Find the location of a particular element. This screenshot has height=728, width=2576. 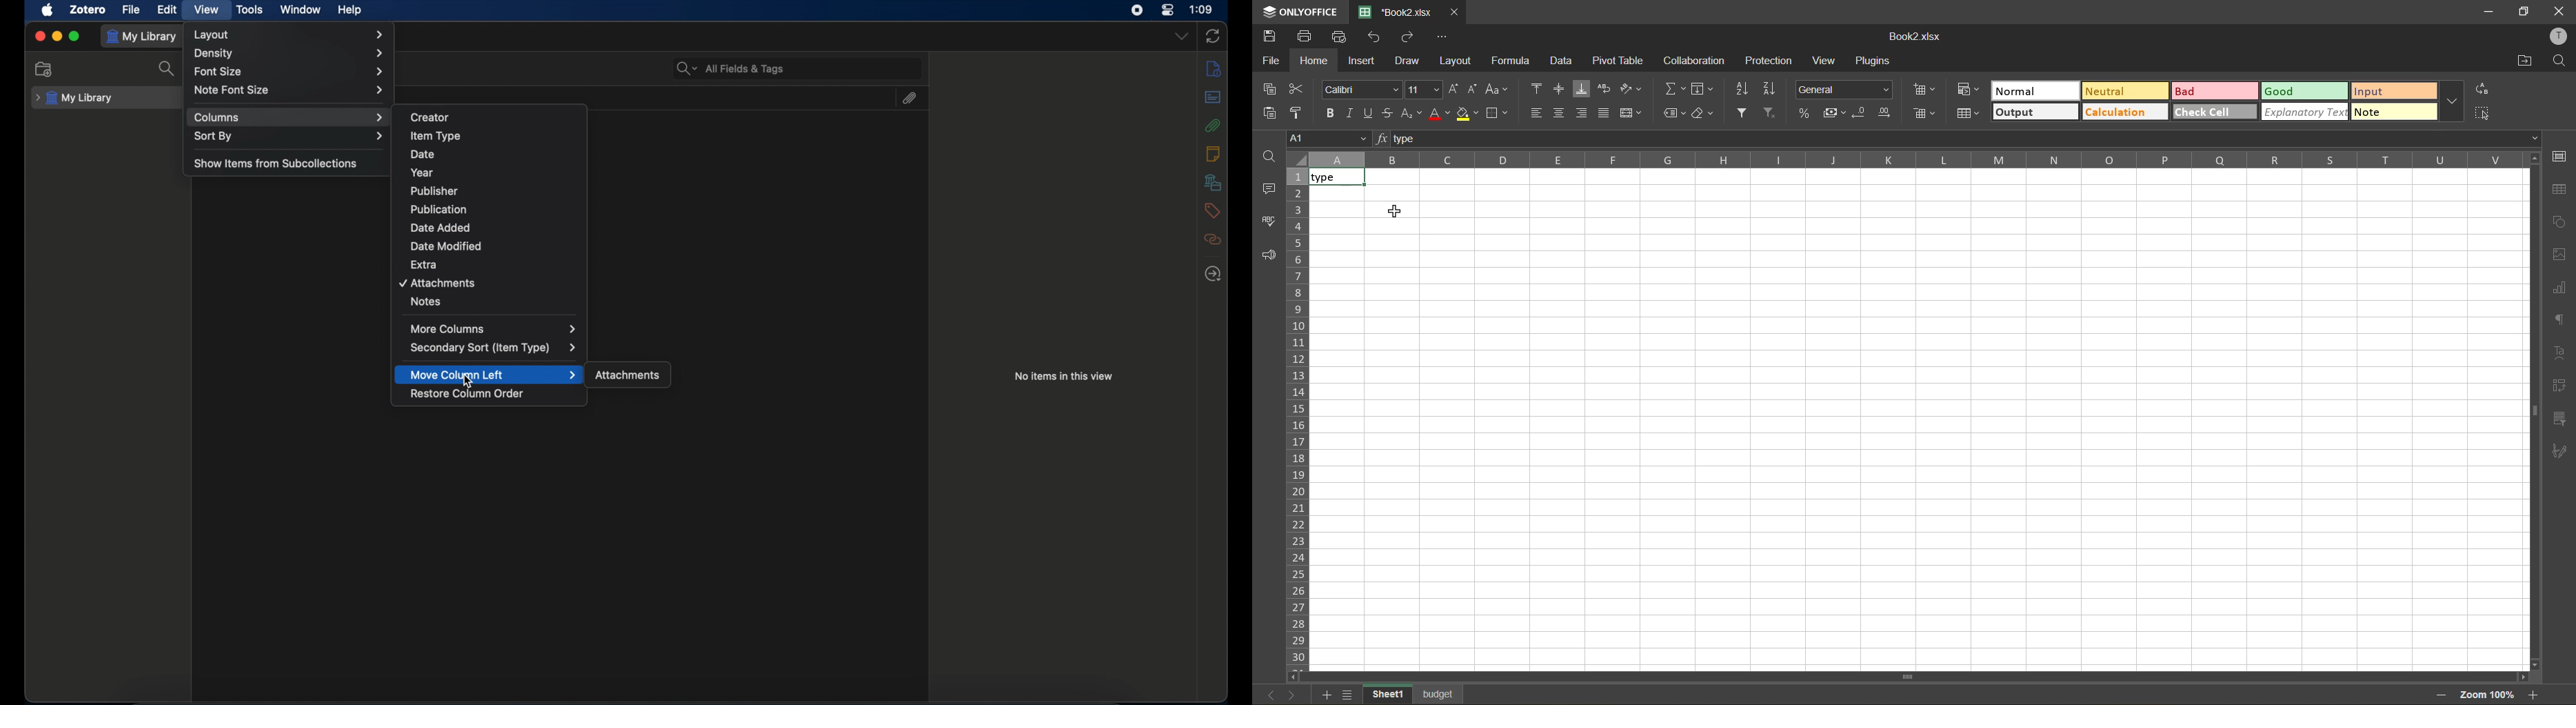

minimize is located at coordinates (57, 36).